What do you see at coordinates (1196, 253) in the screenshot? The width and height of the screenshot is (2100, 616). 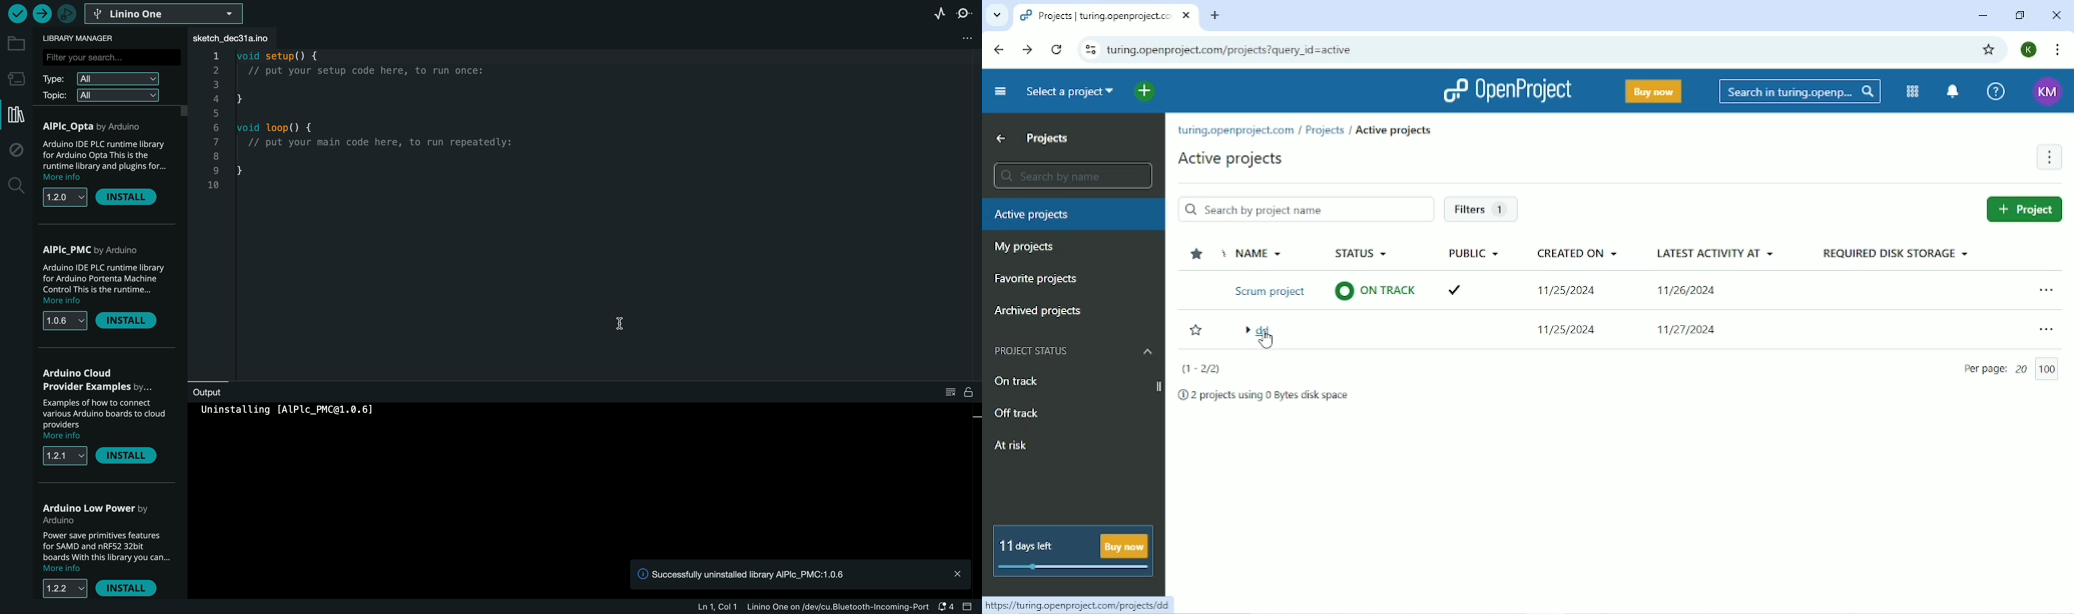 I see `Sort by favorites` at bounding box center [1196, 253].